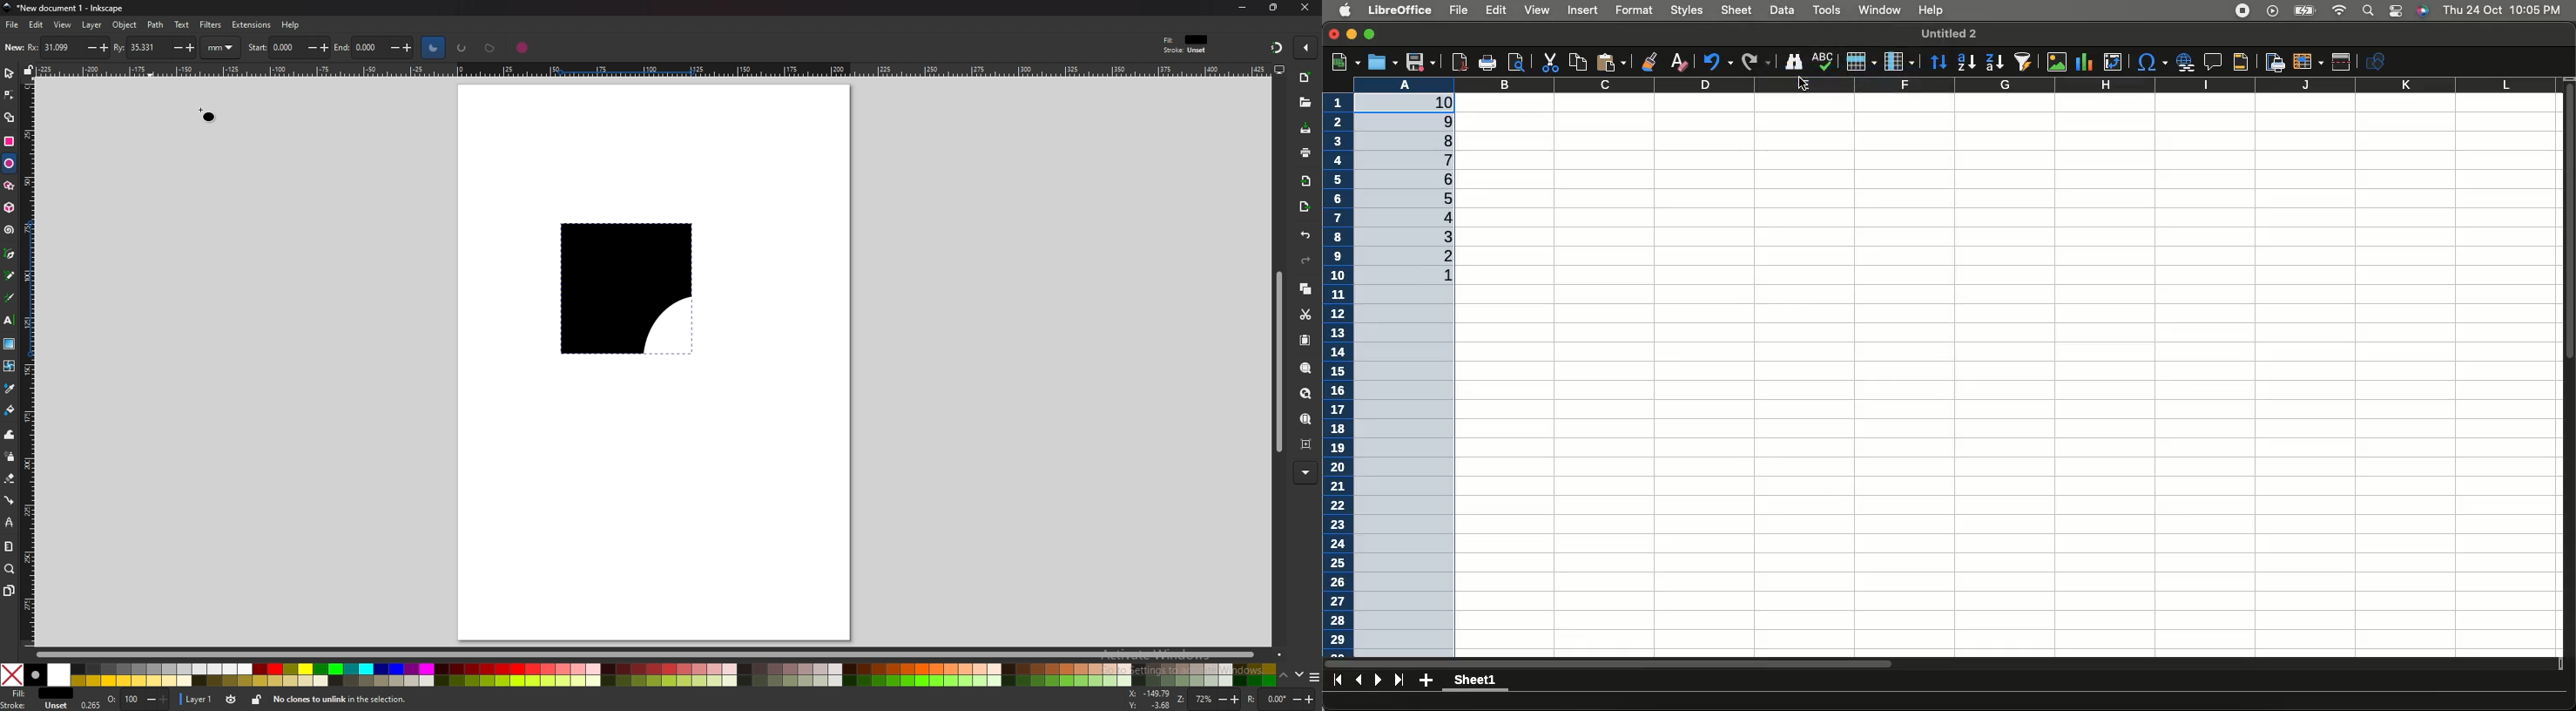 This screenshot has width=2576, height=728. Describe the element at coordinates (1682, 62) in the screenshot. I see `Clear direct formatting` at that location.